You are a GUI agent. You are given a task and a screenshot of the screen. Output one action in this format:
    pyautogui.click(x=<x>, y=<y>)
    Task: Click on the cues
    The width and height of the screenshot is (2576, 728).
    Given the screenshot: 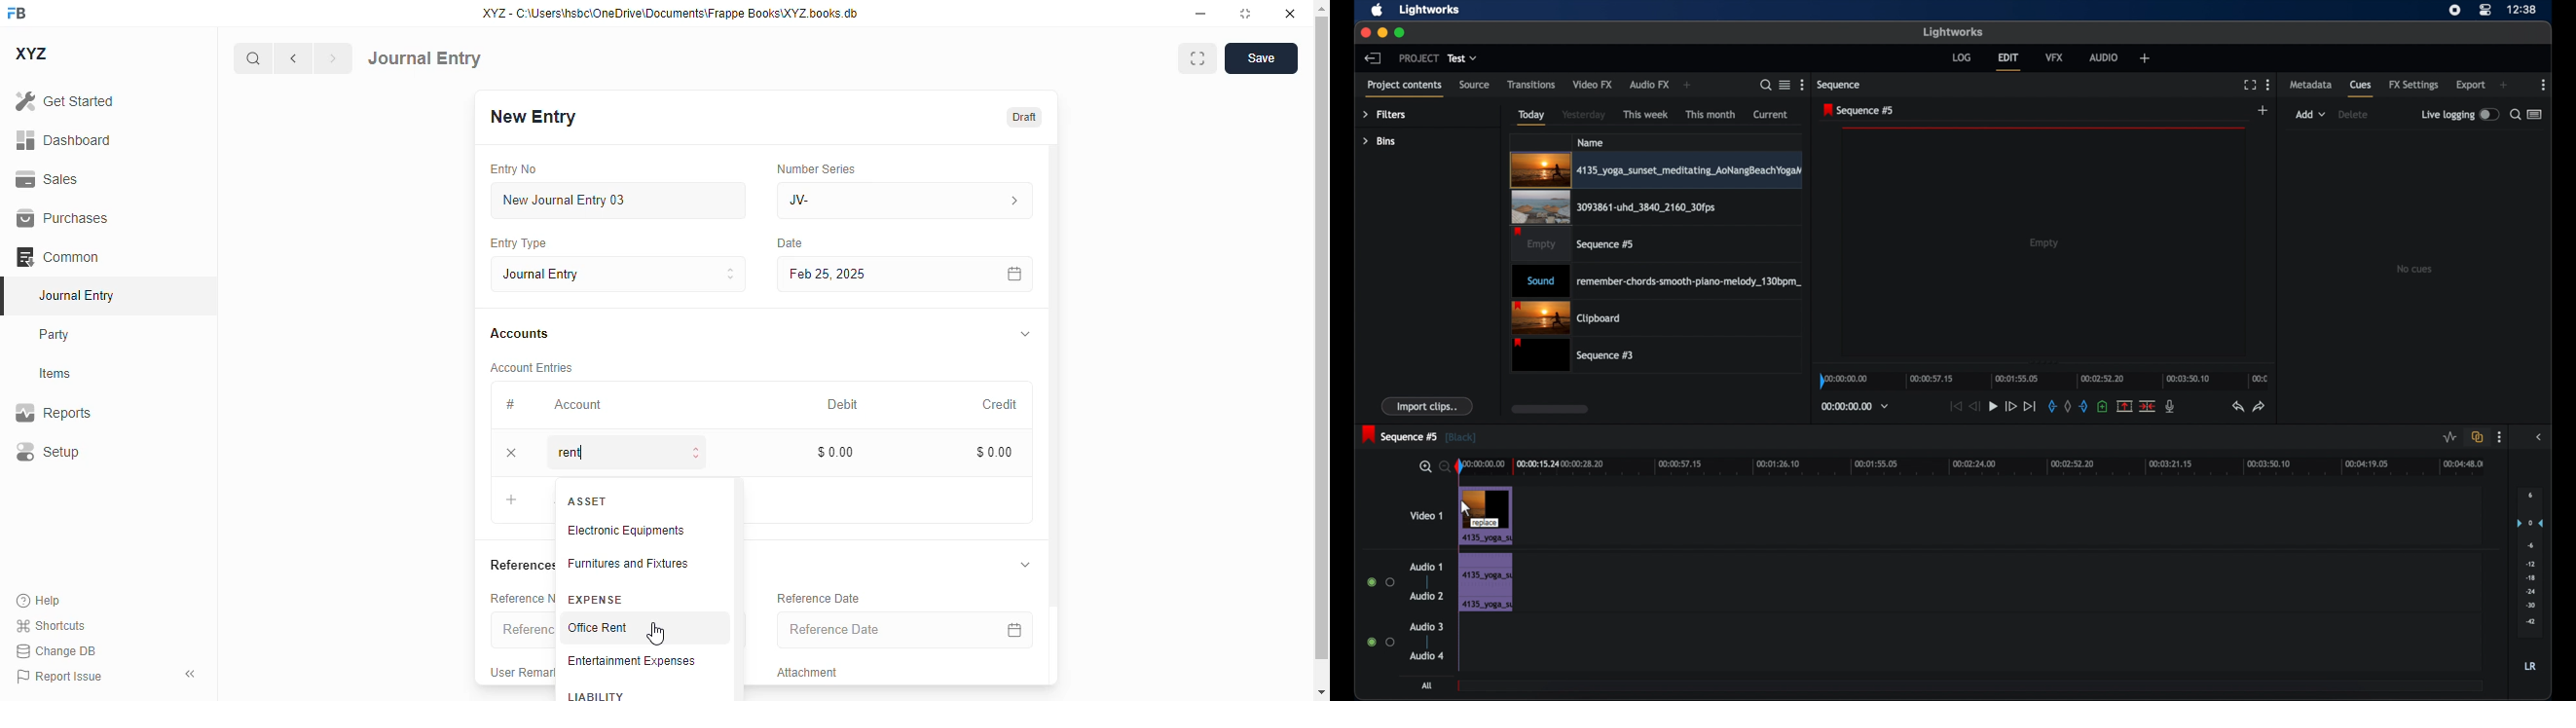 What is the action you would take?
    pyautogui.click(x=2362, y=88)
    